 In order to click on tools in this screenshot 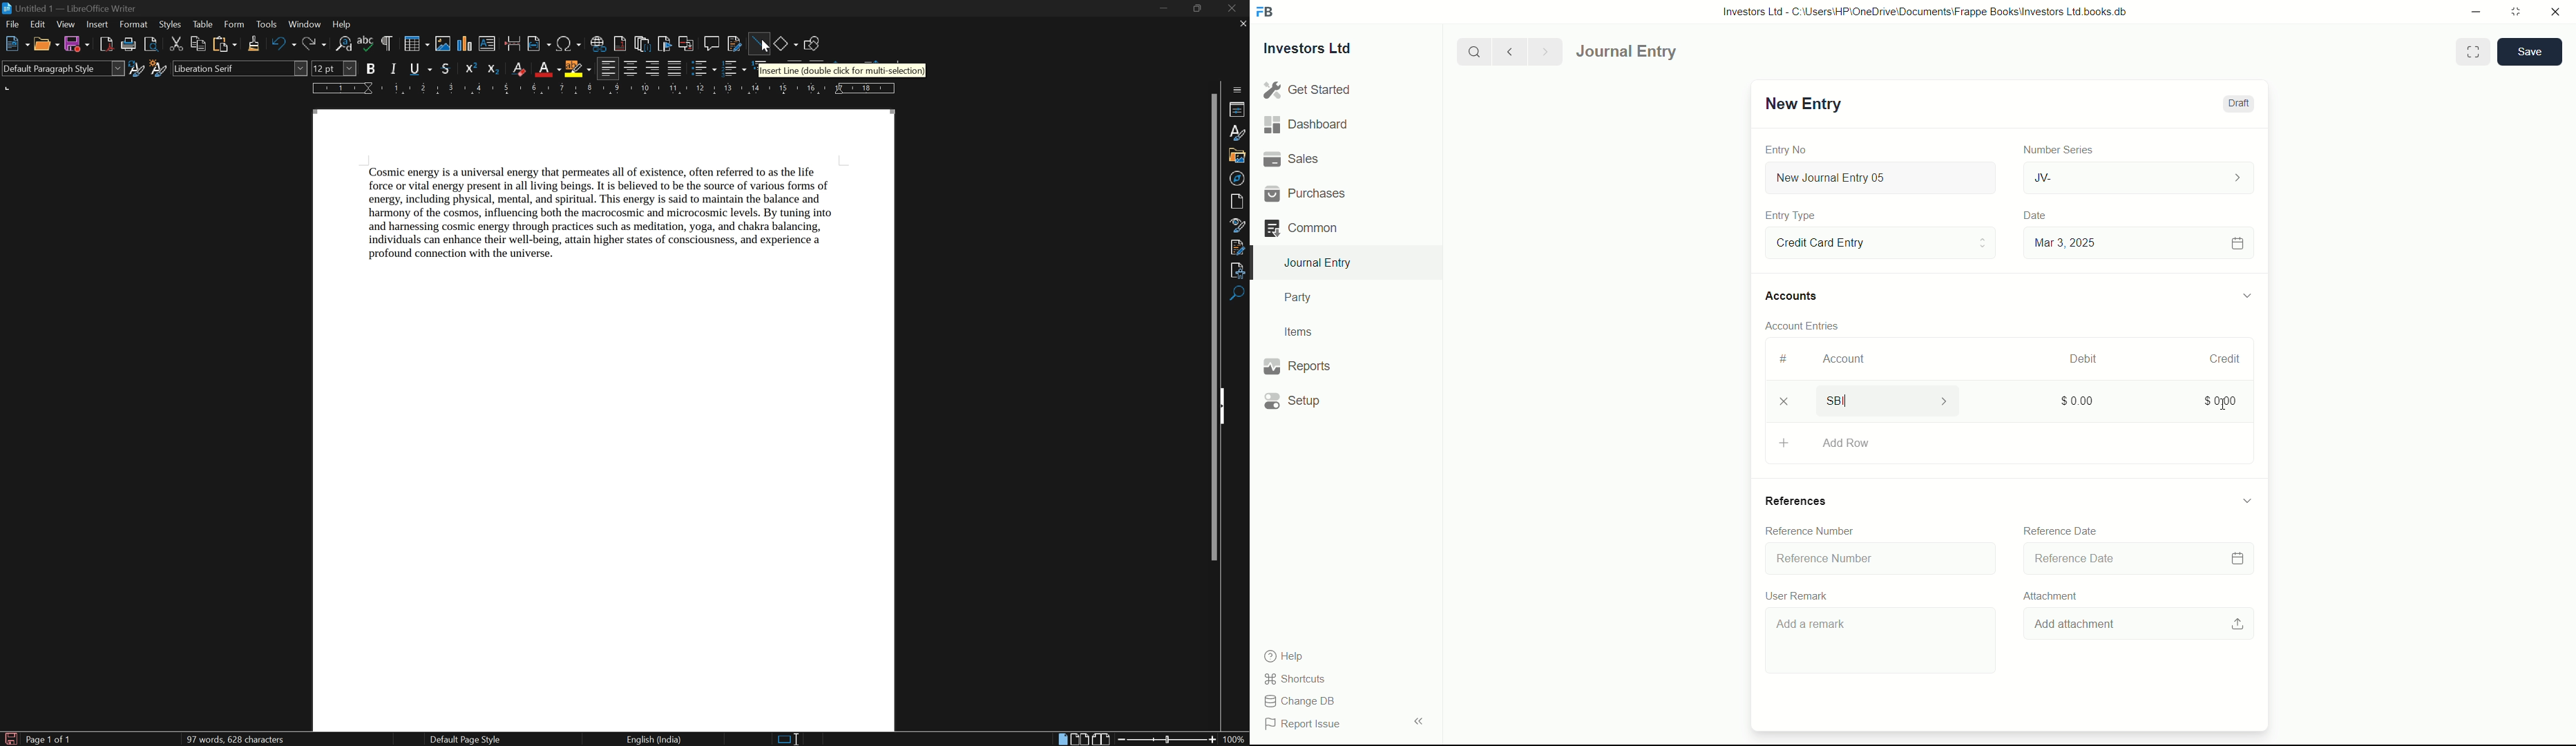, I will do `click(268, 25)`.